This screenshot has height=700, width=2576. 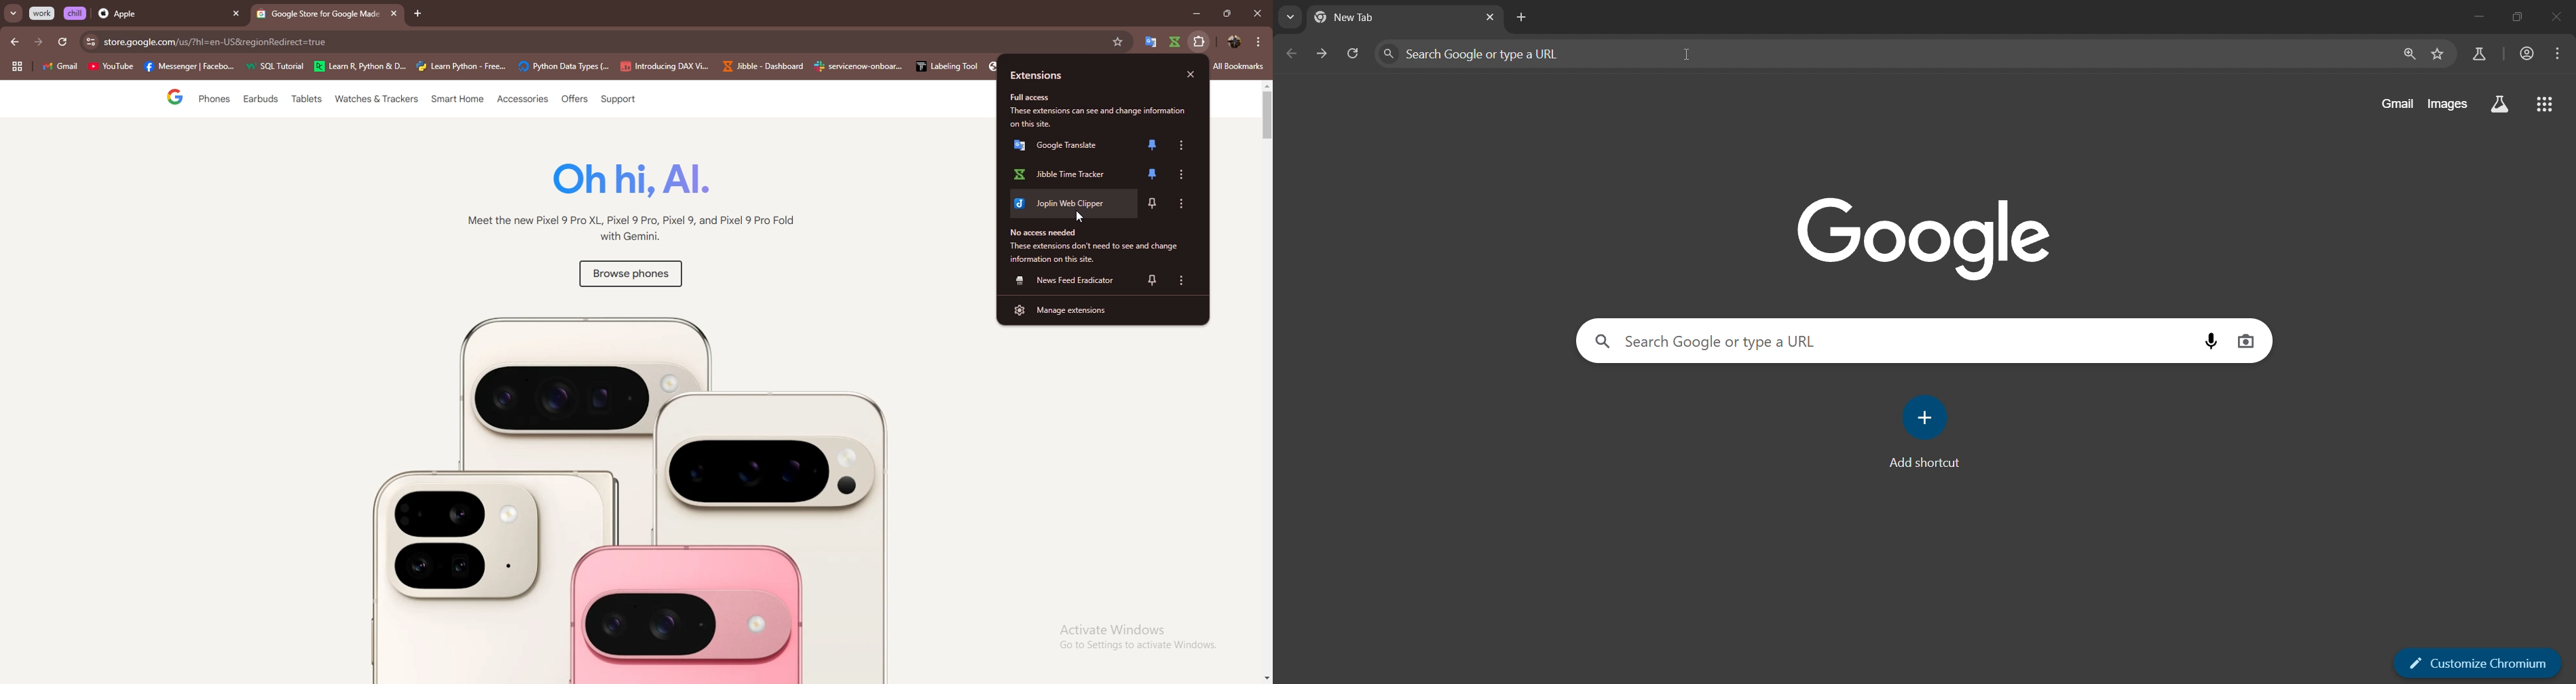 I want to click on search labs, so click(x=2498, y=104).